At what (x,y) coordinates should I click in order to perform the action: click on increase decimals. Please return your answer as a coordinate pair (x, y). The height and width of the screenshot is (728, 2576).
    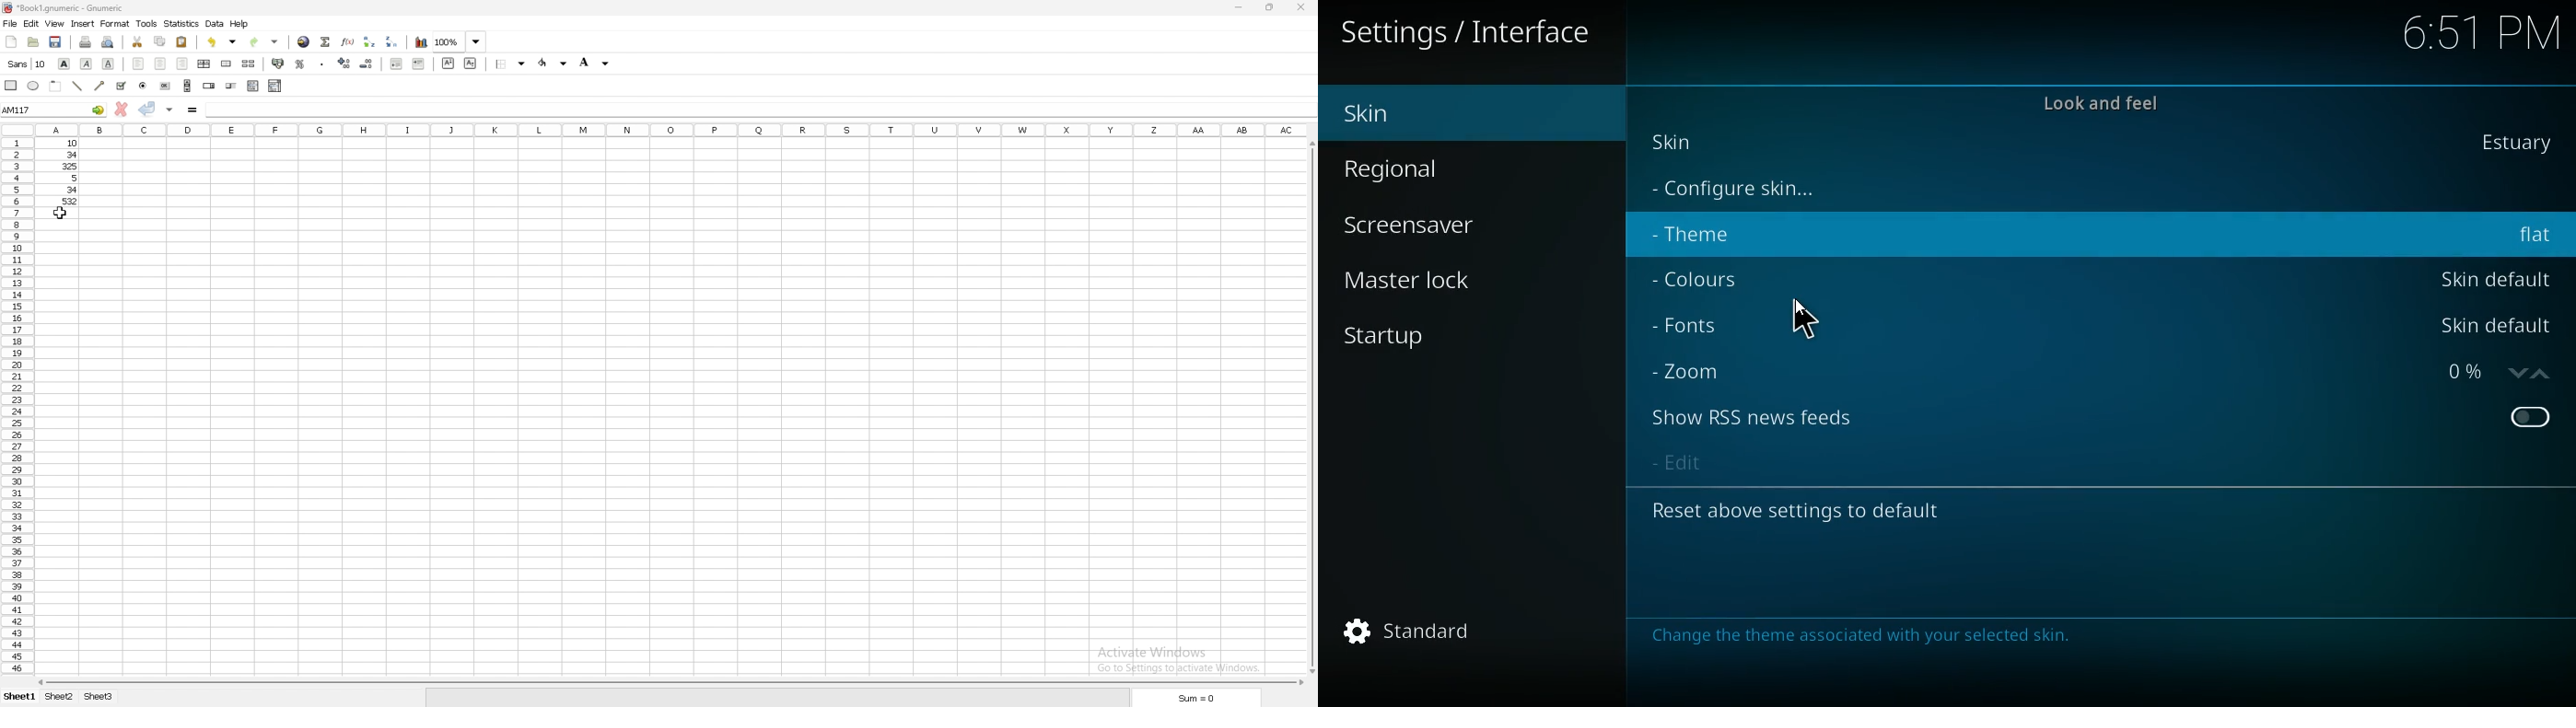
    Looking at the image, I should click on (344, 63).